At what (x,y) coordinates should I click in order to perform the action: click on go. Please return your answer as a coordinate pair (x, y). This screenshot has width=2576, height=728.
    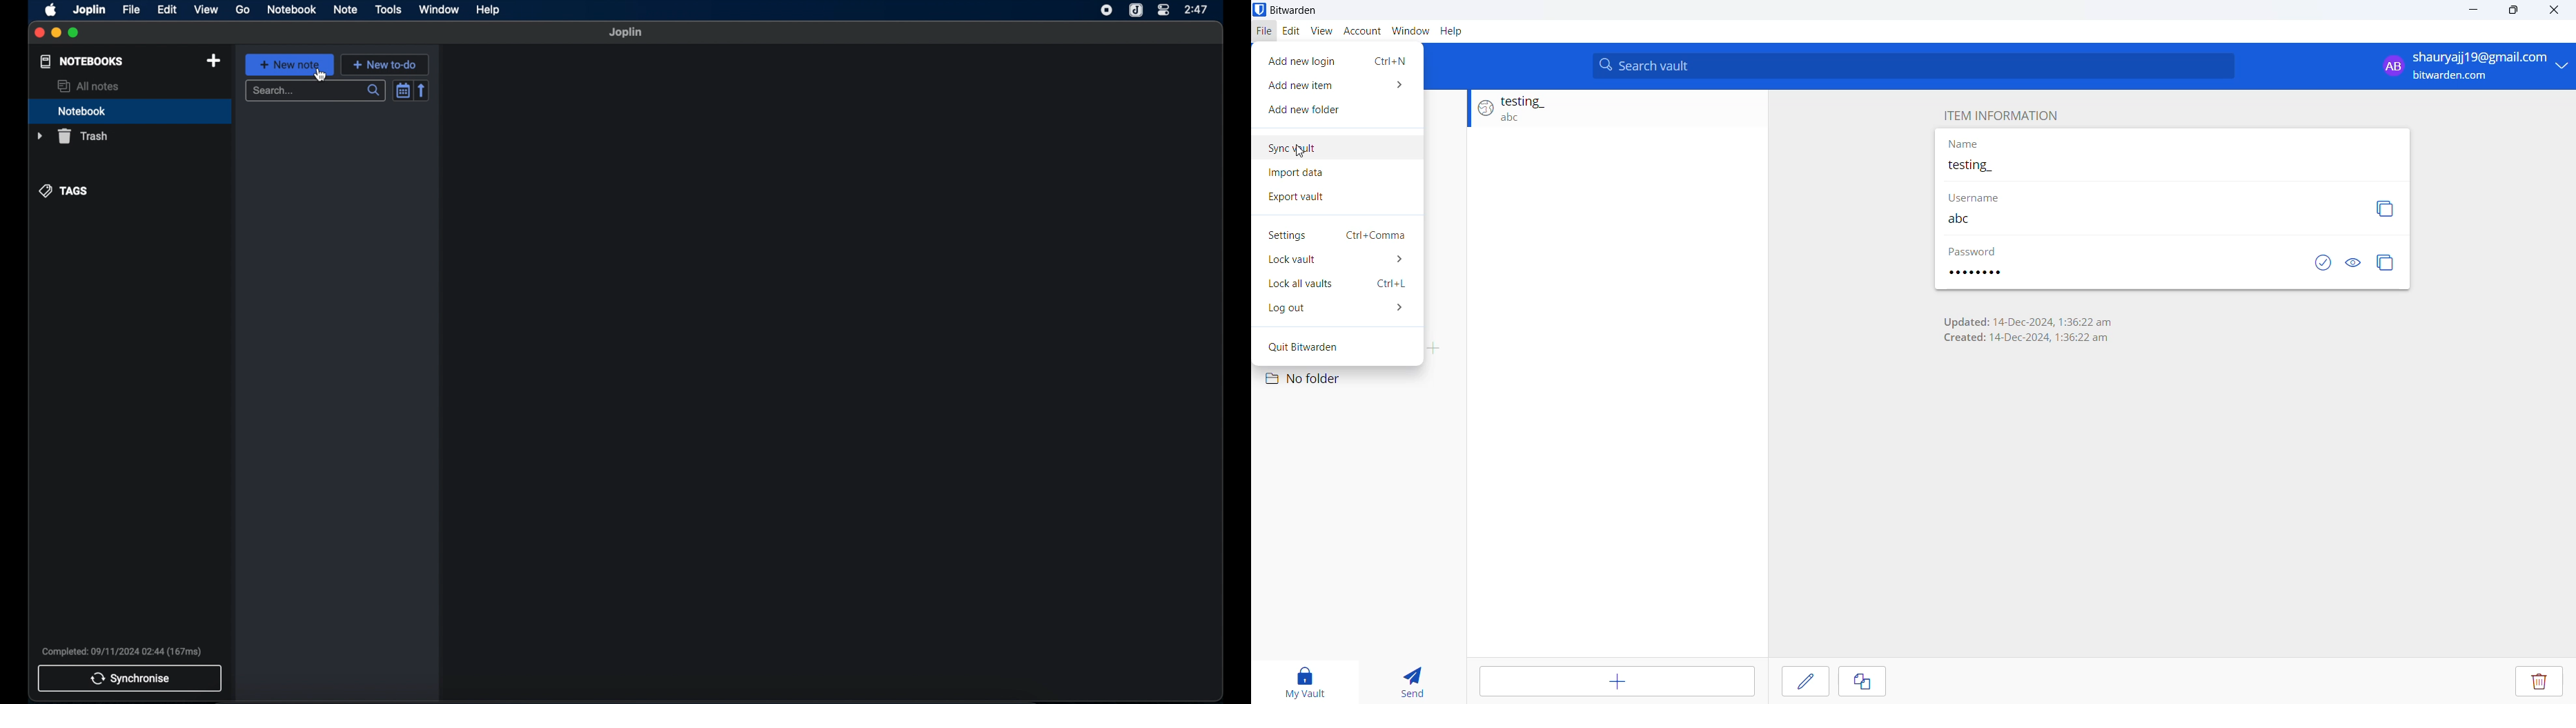
    Looking at the image, I should click on (243, 10).